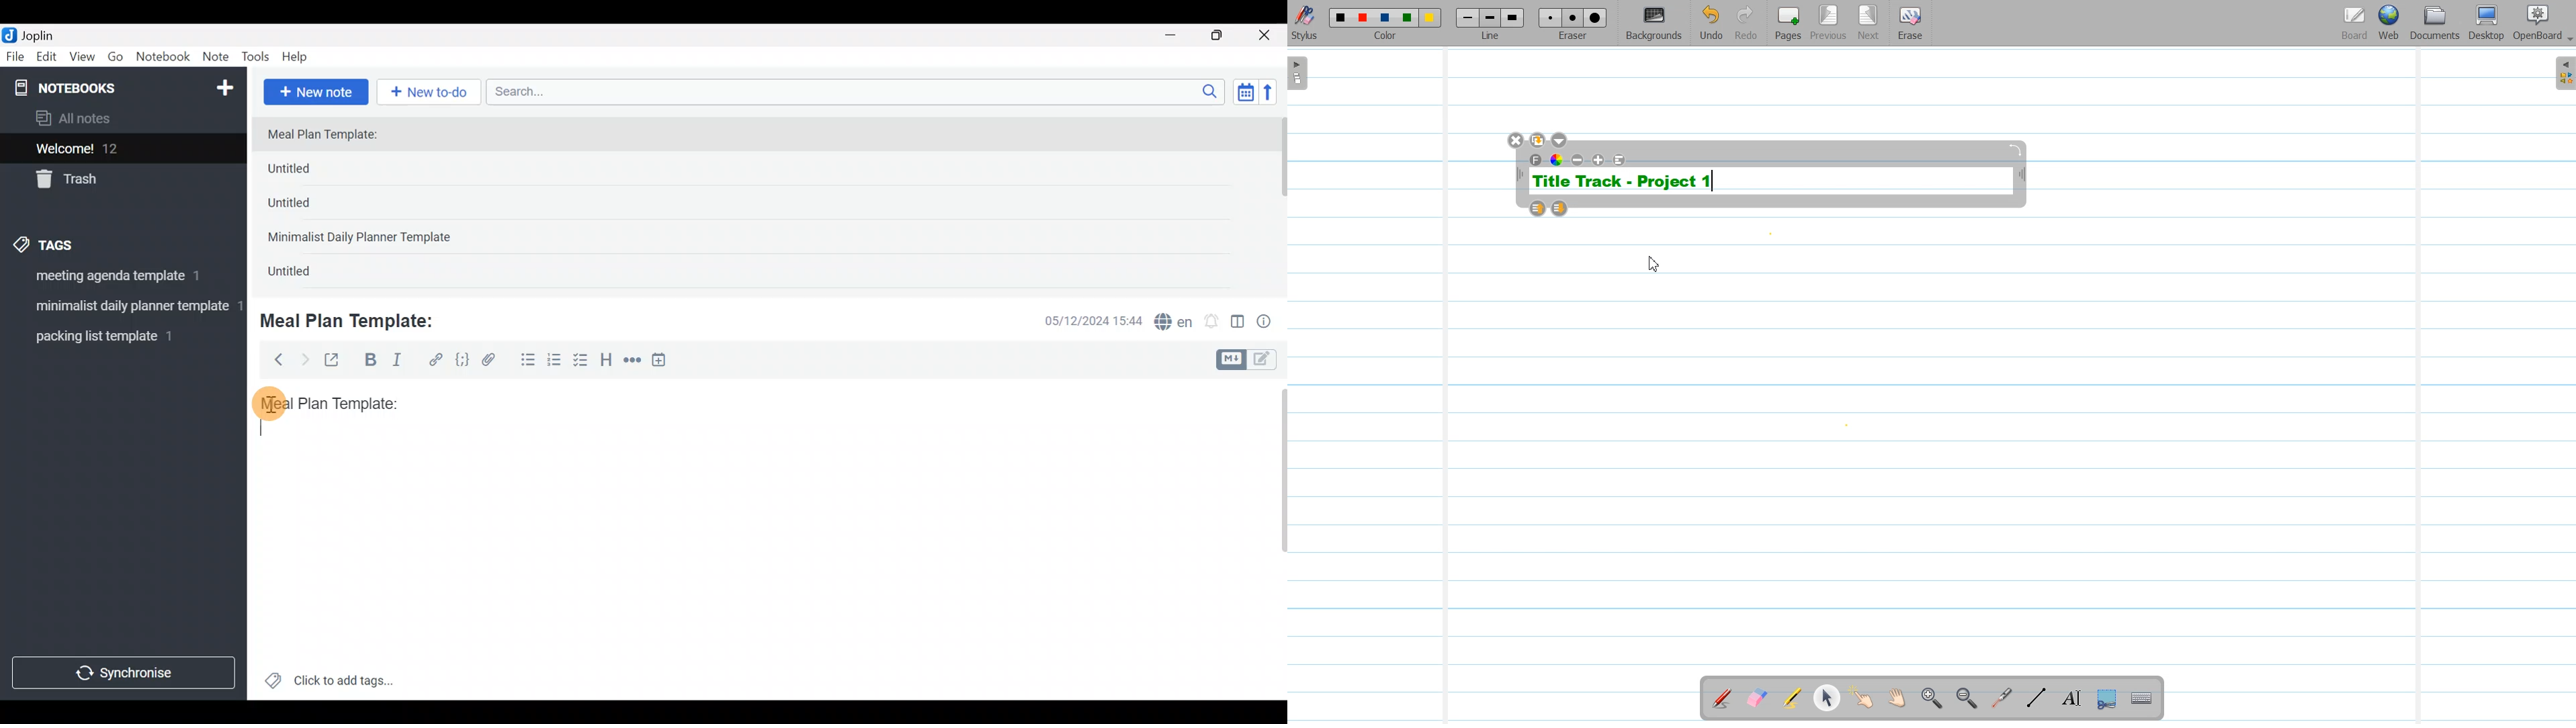 The image size is (2576, 728). I want to click on Align to left text, so click(1620, 160).